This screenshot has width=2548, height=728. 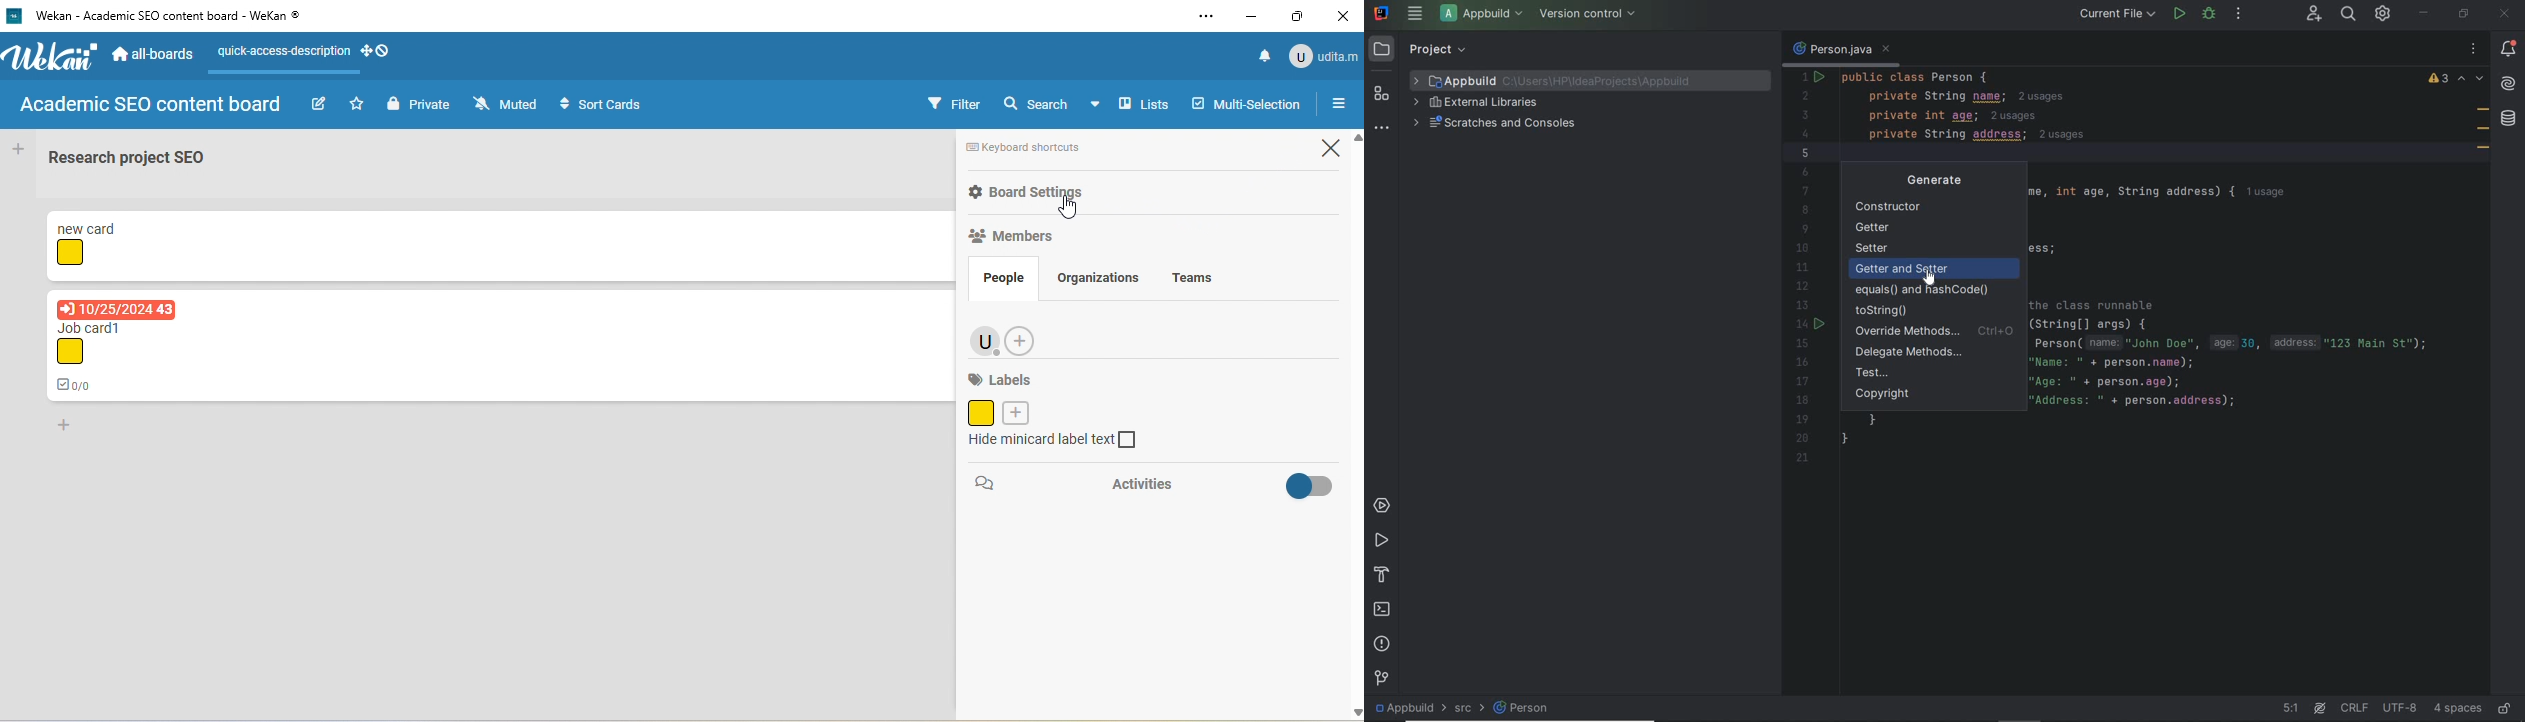 I want to click on activities, so click(x=1085, y=486).